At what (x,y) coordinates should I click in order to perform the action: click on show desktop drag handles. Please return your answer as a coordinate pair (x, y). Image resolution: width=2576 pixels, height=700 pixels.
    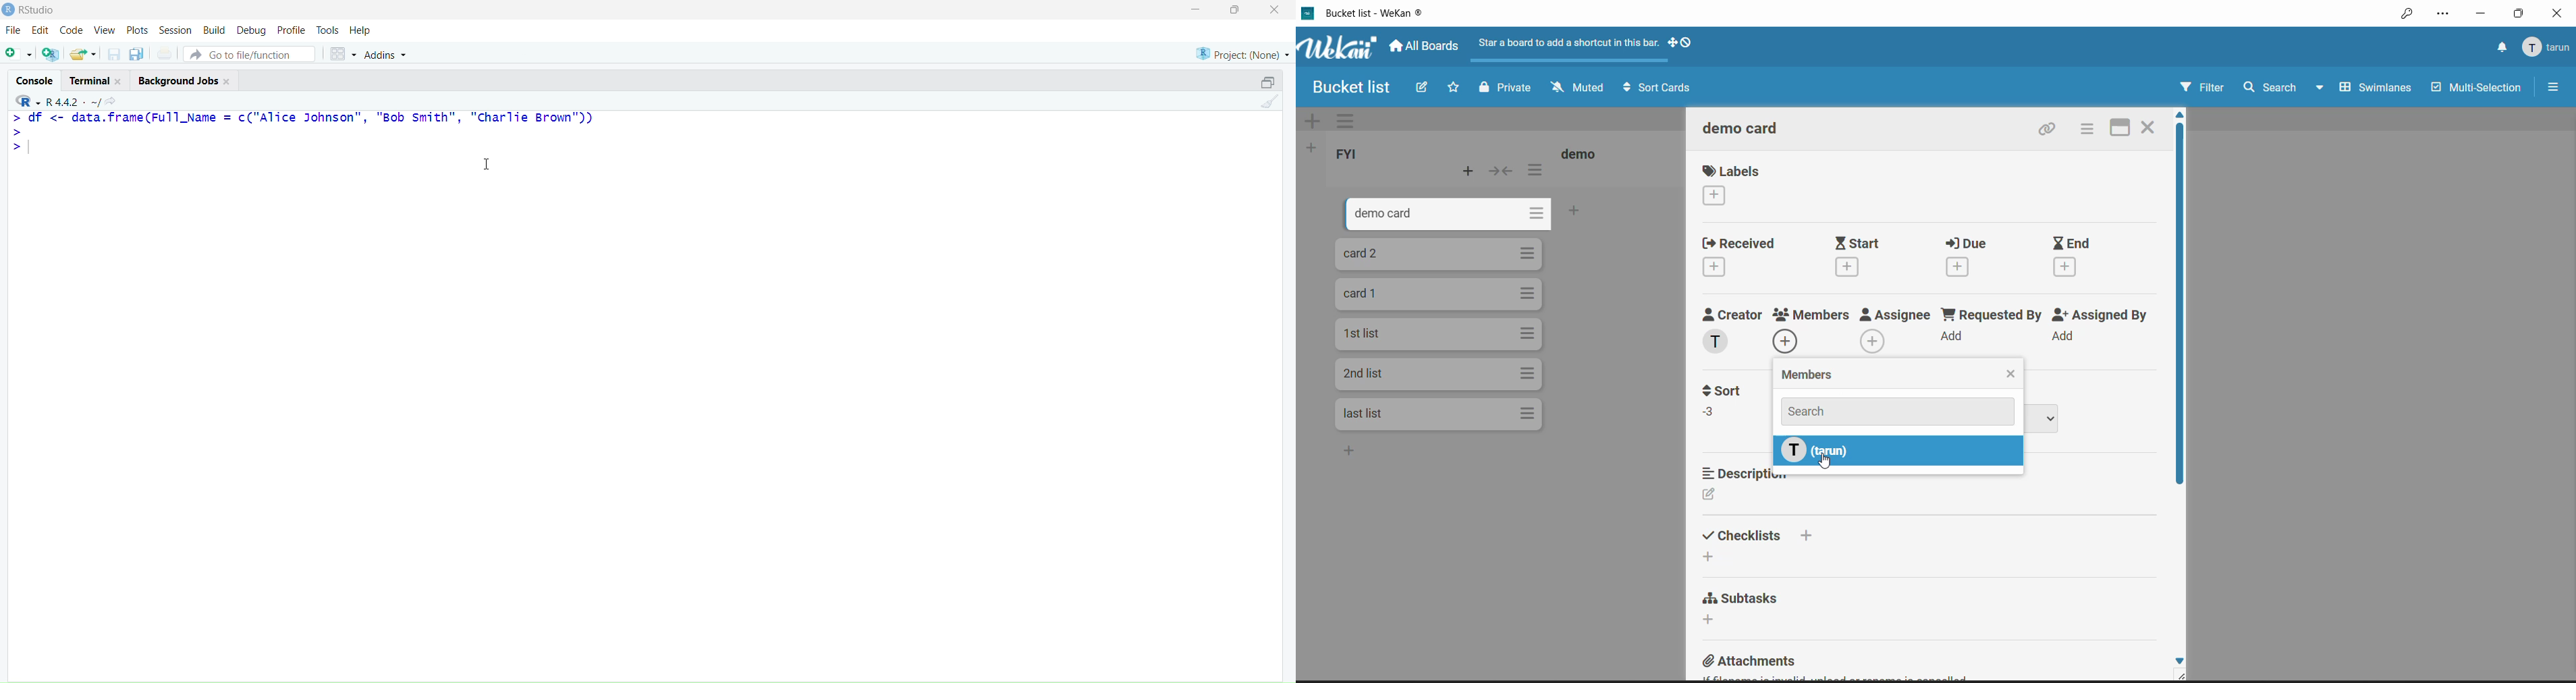
    Looking at the image, I should click on (1680, 43).